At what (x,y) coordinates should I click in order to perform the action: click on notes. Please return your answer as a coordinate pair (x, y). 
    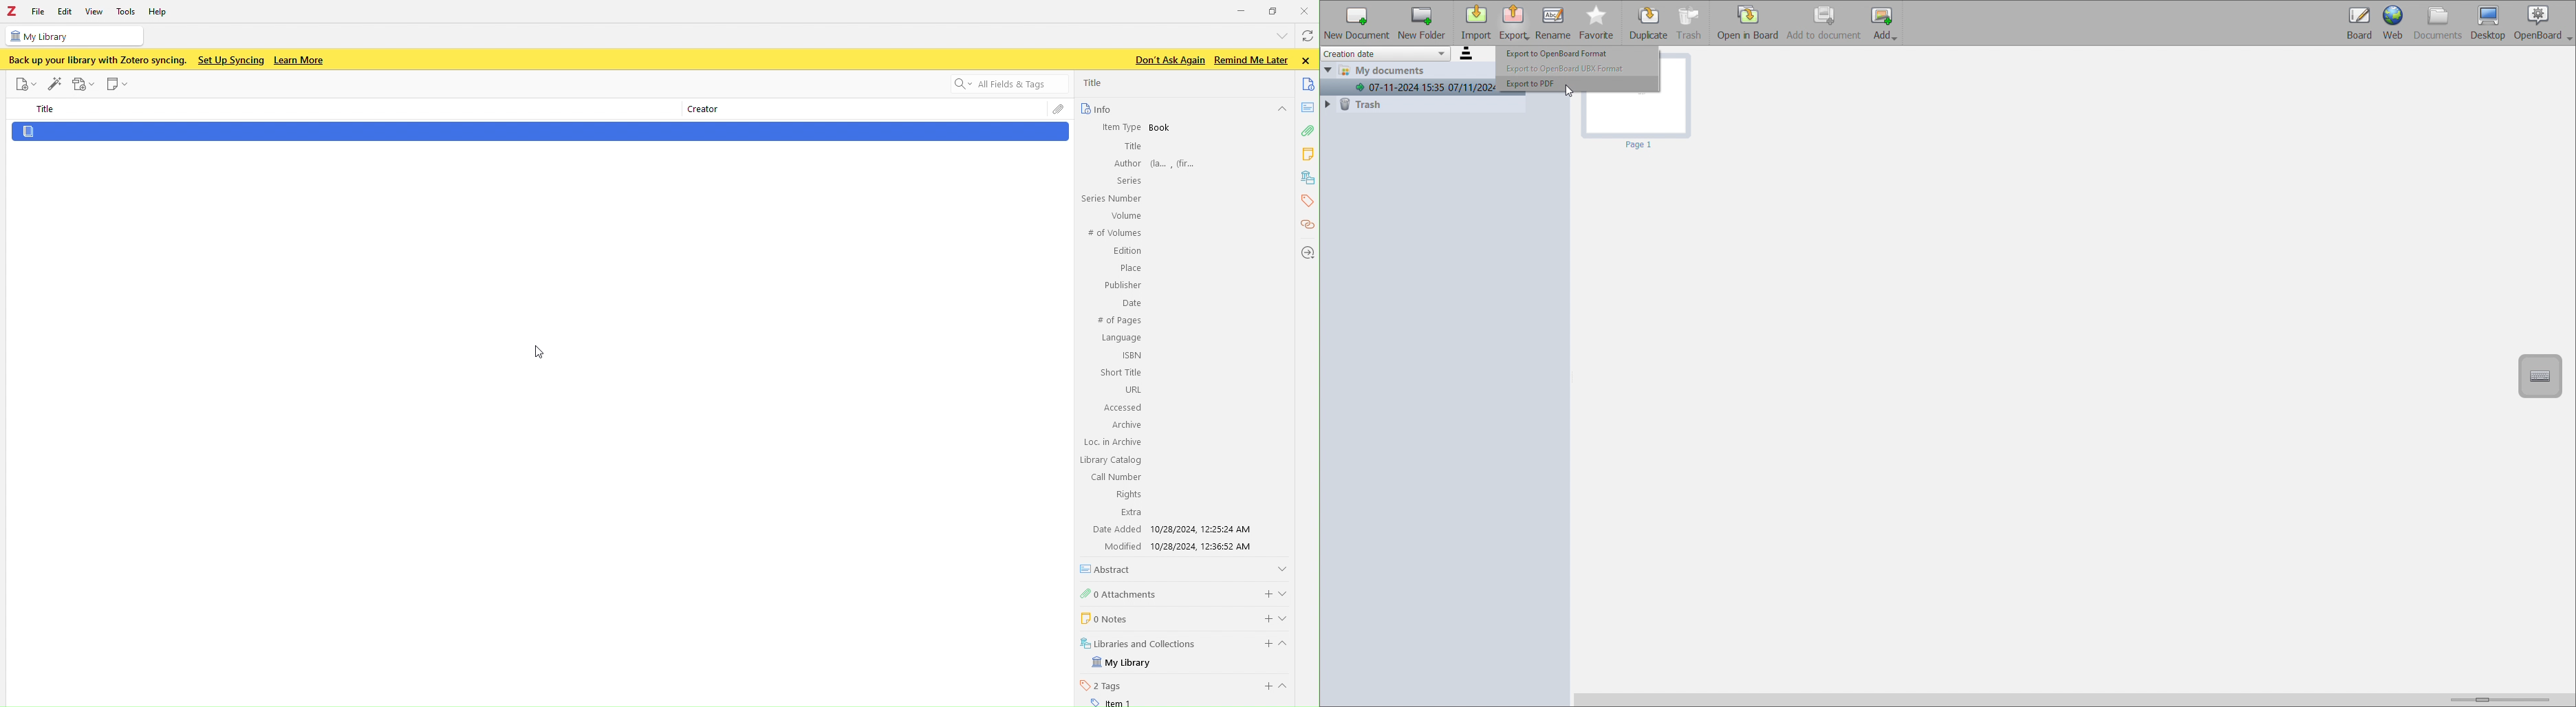
    Looking at the image, I should click on (1309, 154).